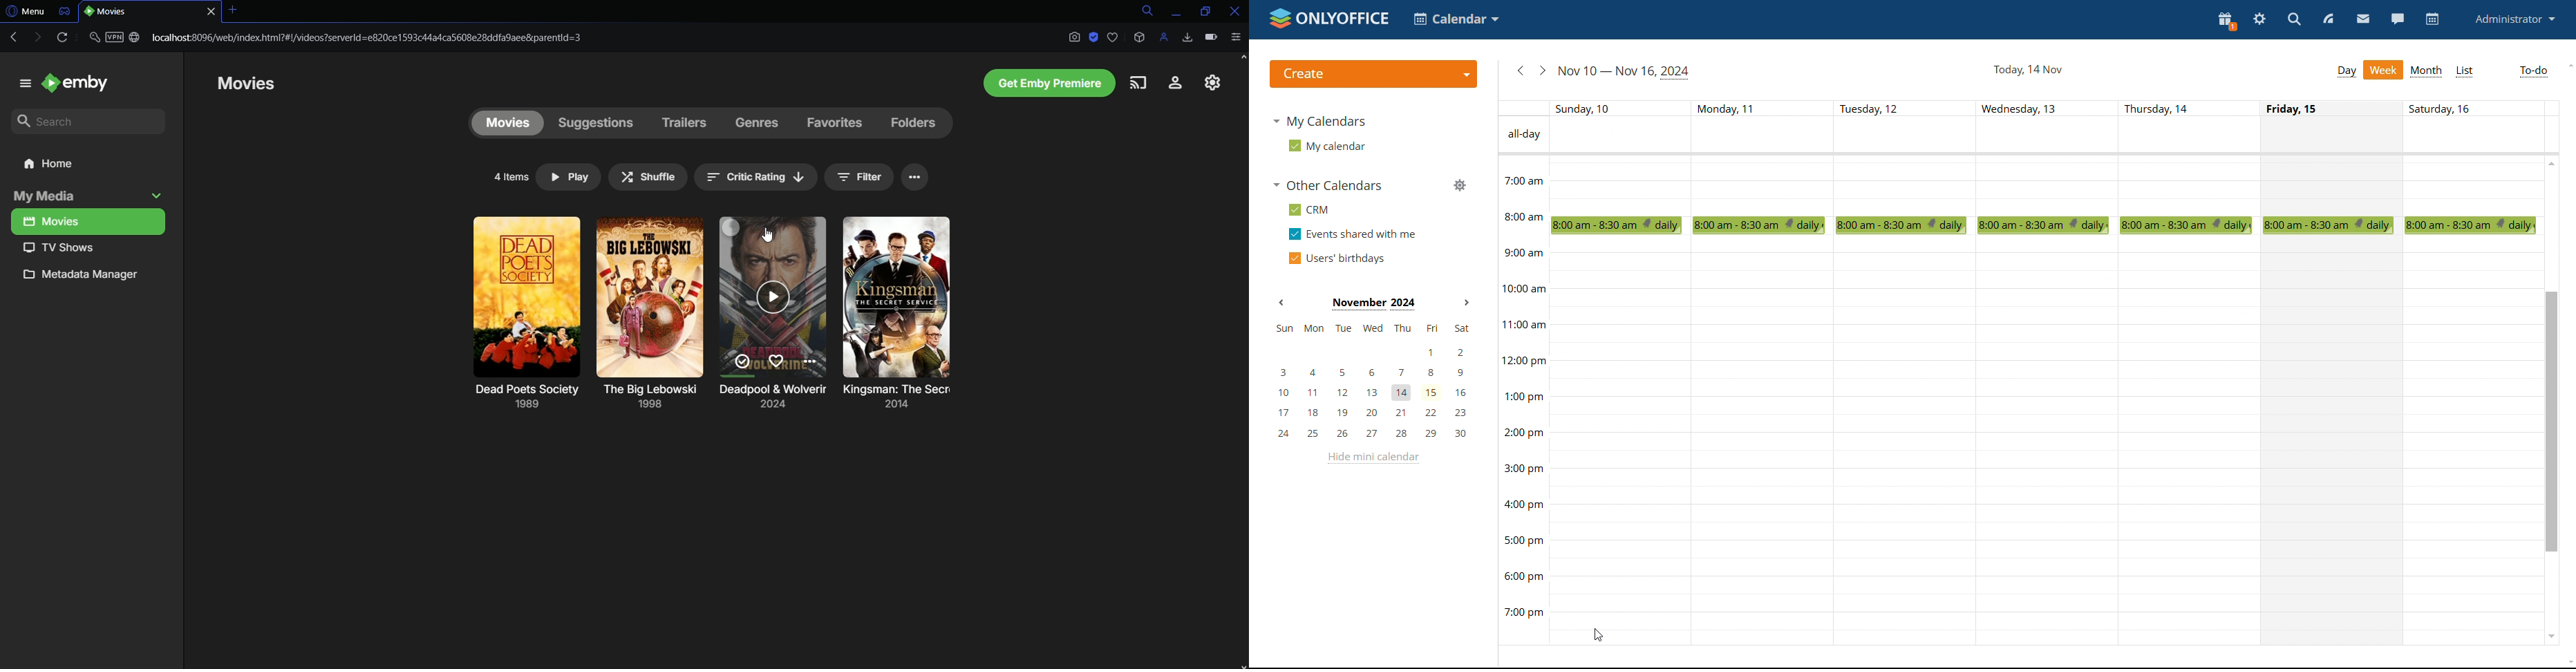  I want to click on Movies, so click(506, 124).